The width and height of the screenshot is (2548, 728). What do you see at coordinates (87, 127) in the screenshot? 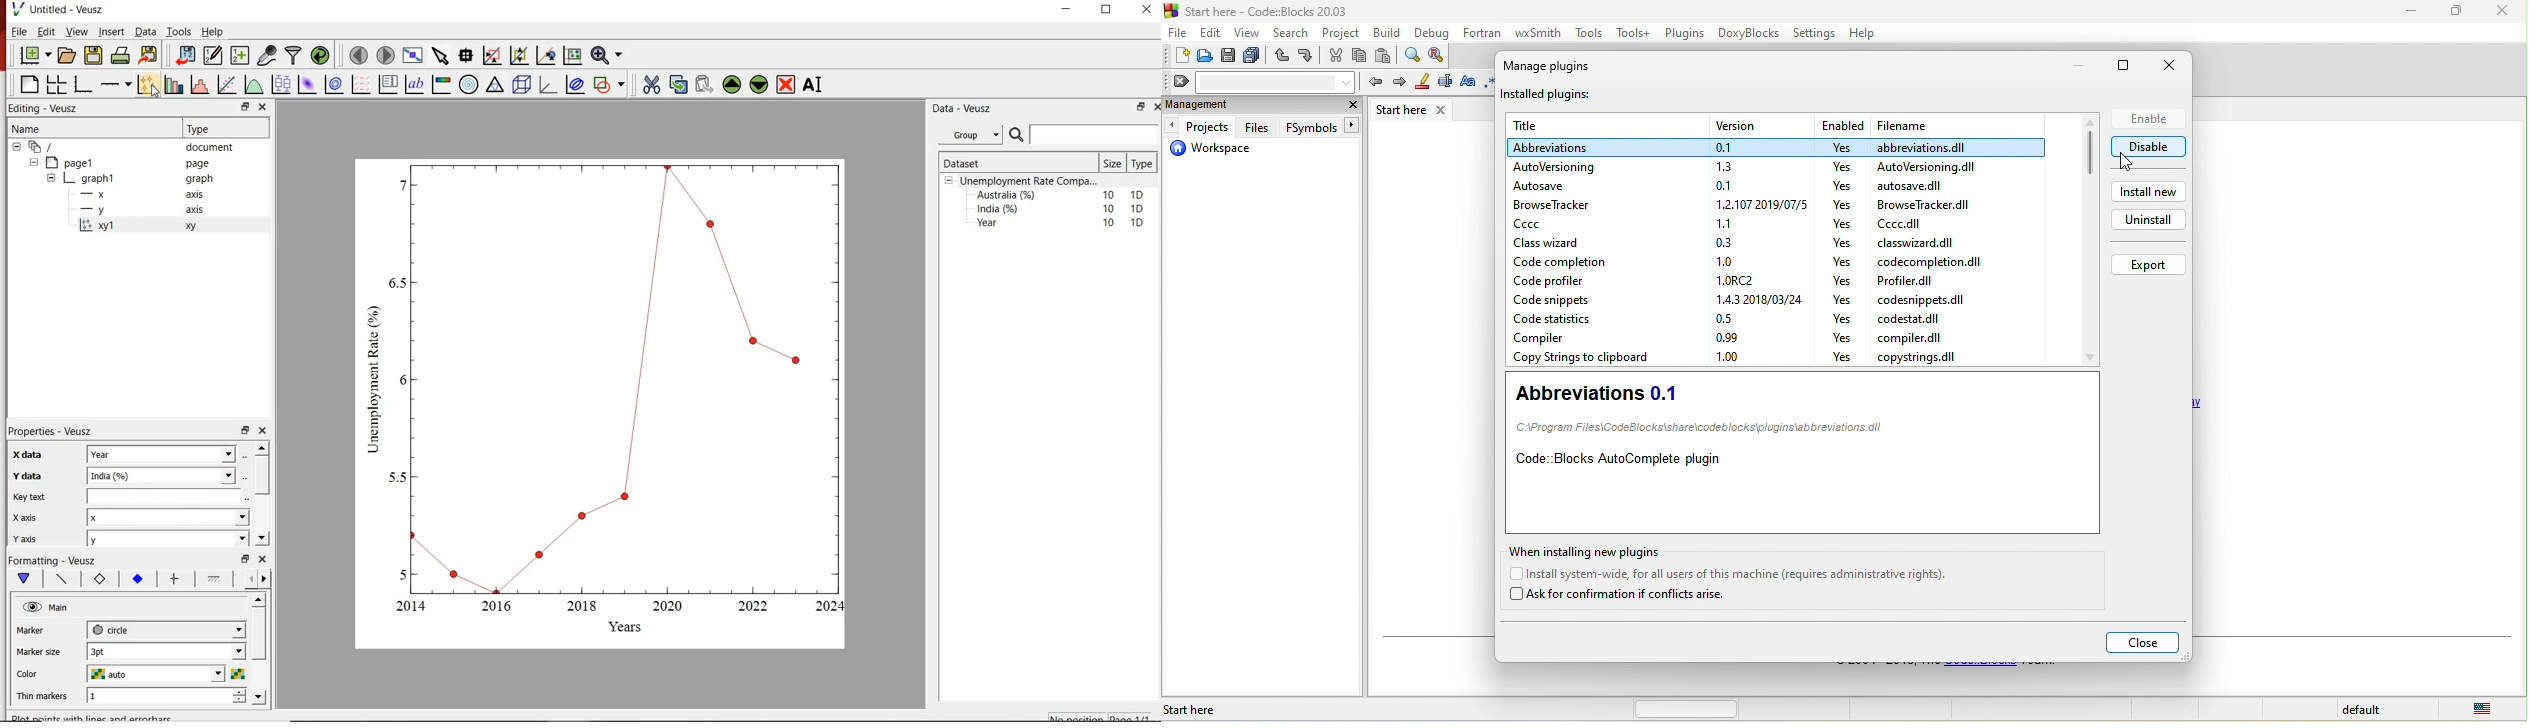
I see `Name` at bounding box center [87, 127].